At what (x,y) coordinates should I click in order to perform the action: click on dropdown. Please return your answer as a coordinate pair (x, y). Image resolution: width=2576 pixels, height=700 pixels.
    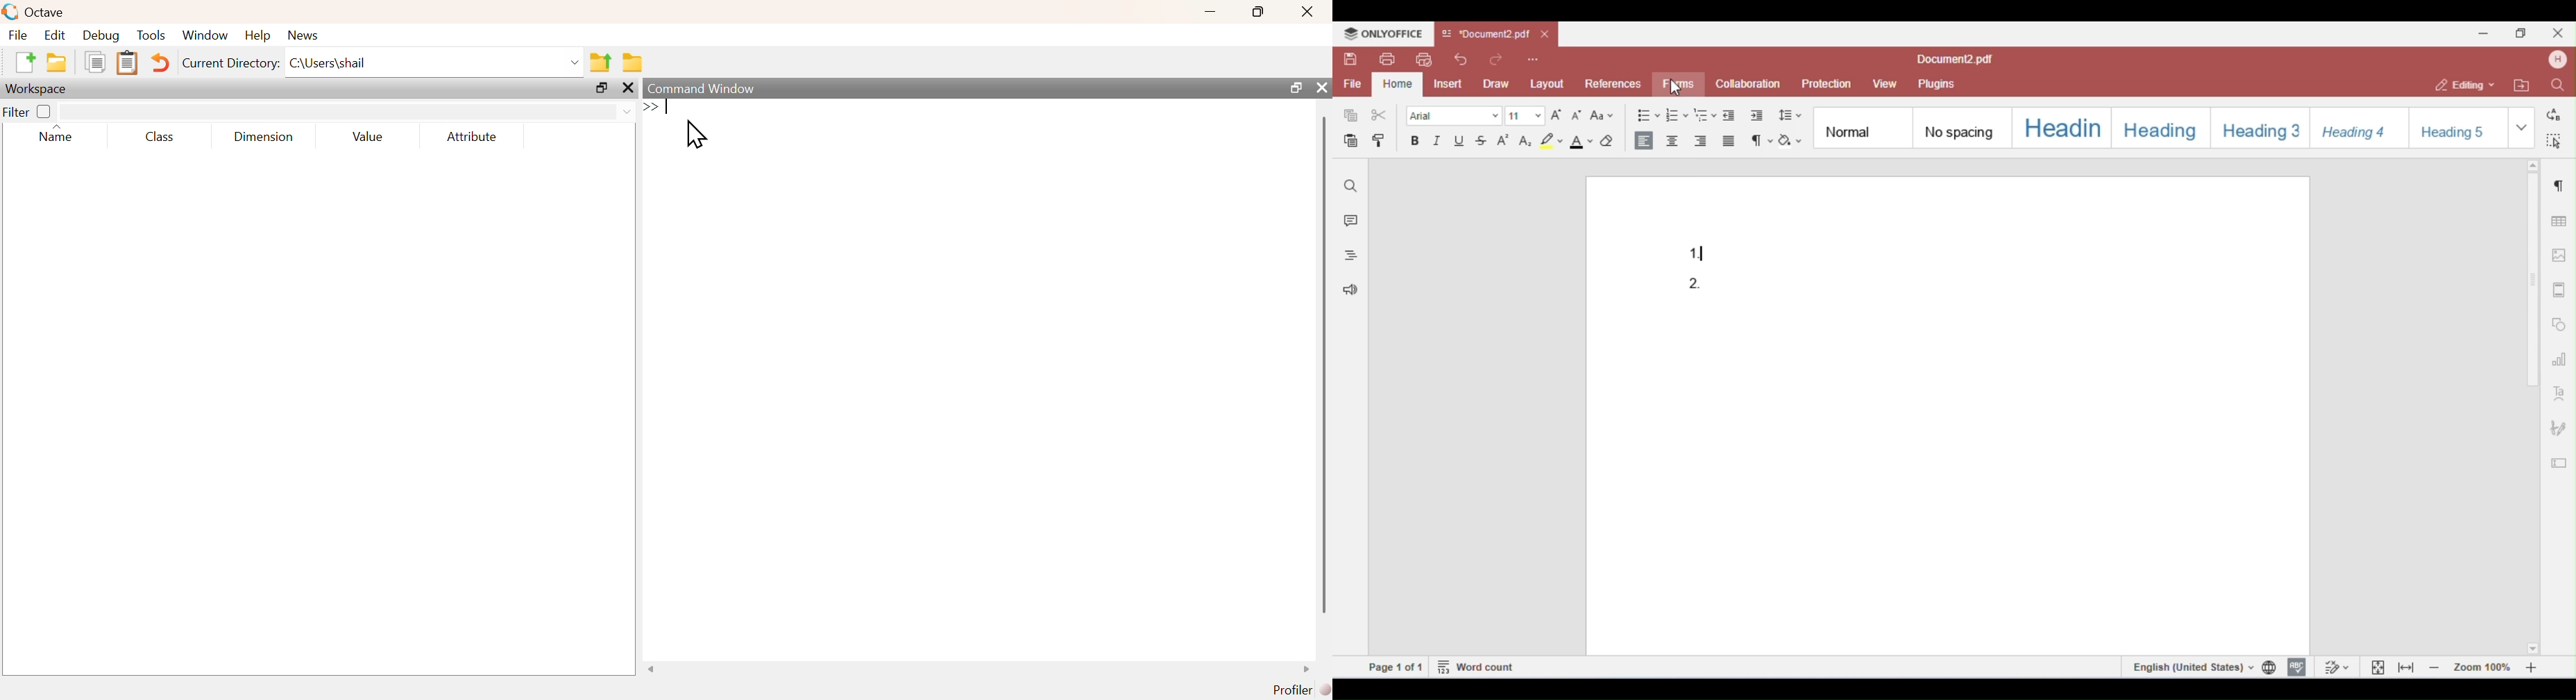
    Looking at the image, I should click on (626, 112).